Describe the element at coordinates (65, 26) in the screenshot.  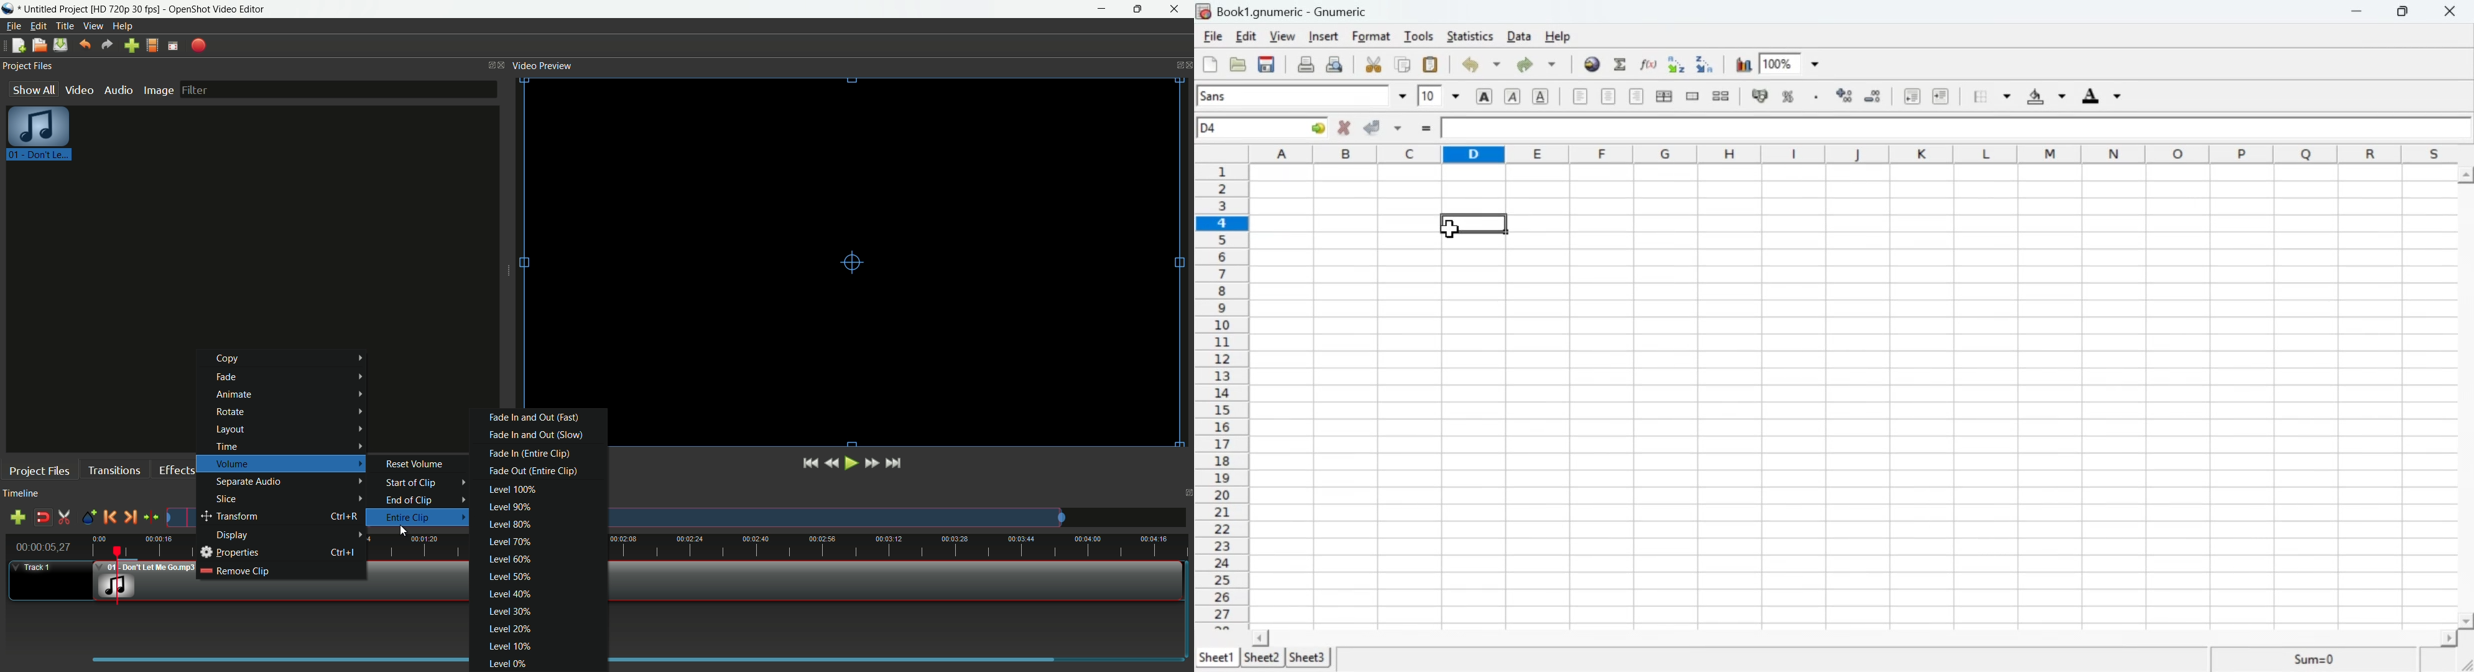
I see `title menu` at that location.